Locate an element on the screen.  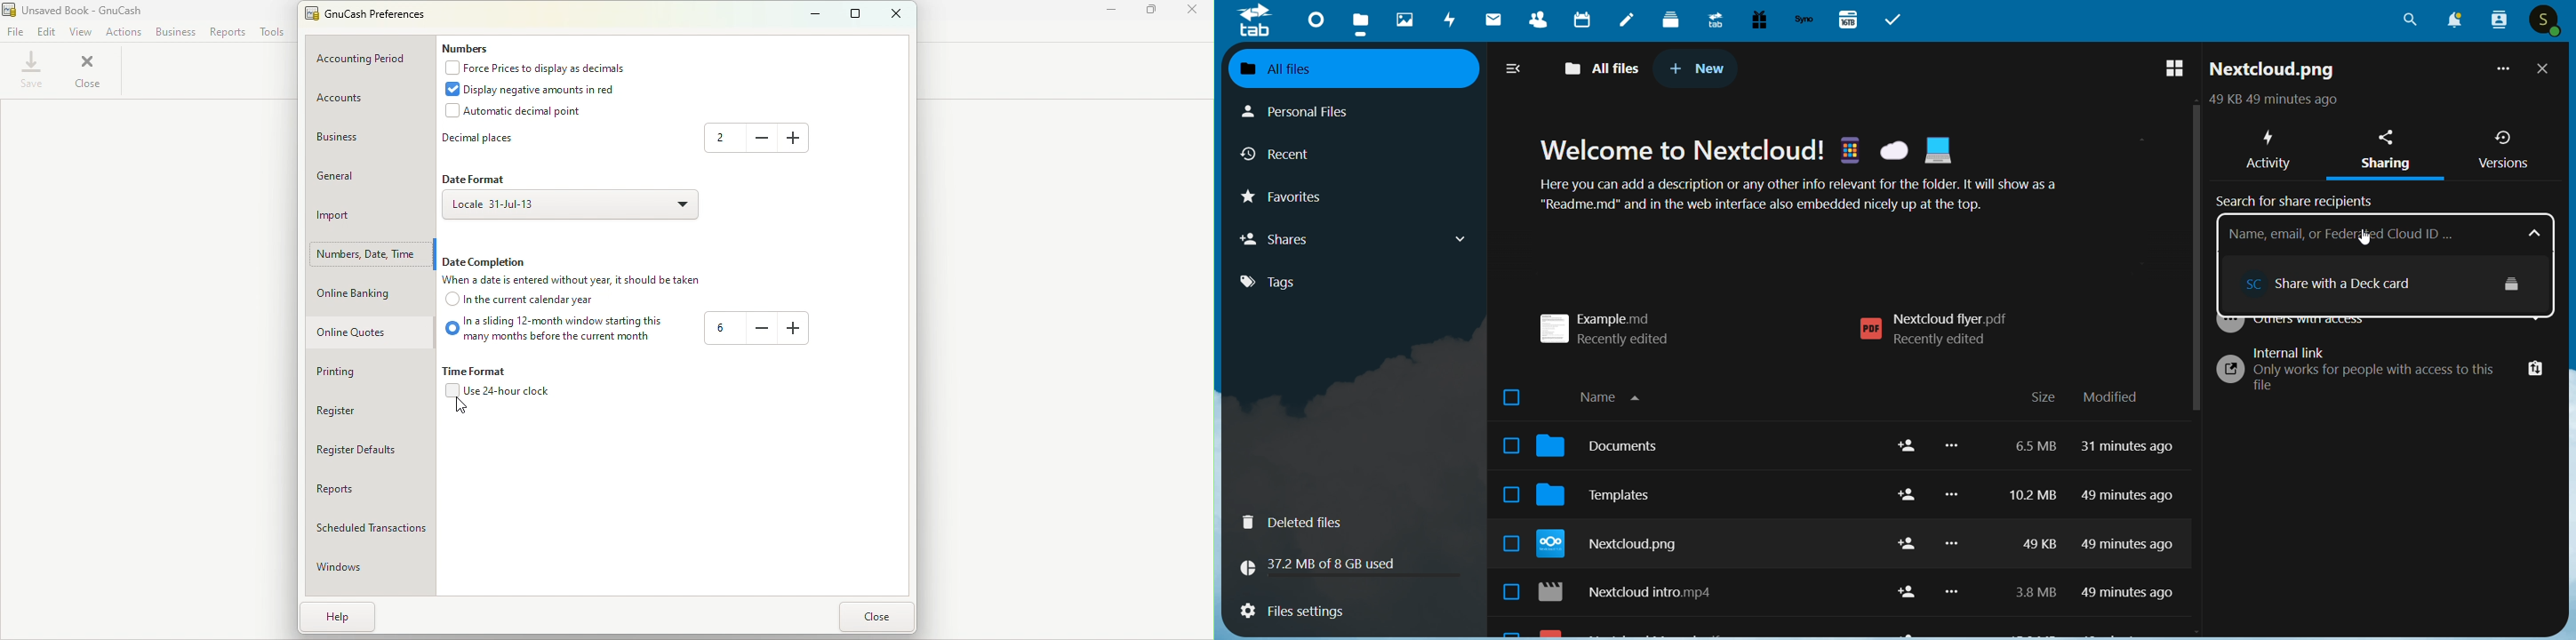
deleted files is located at coordinates (1301, 522).